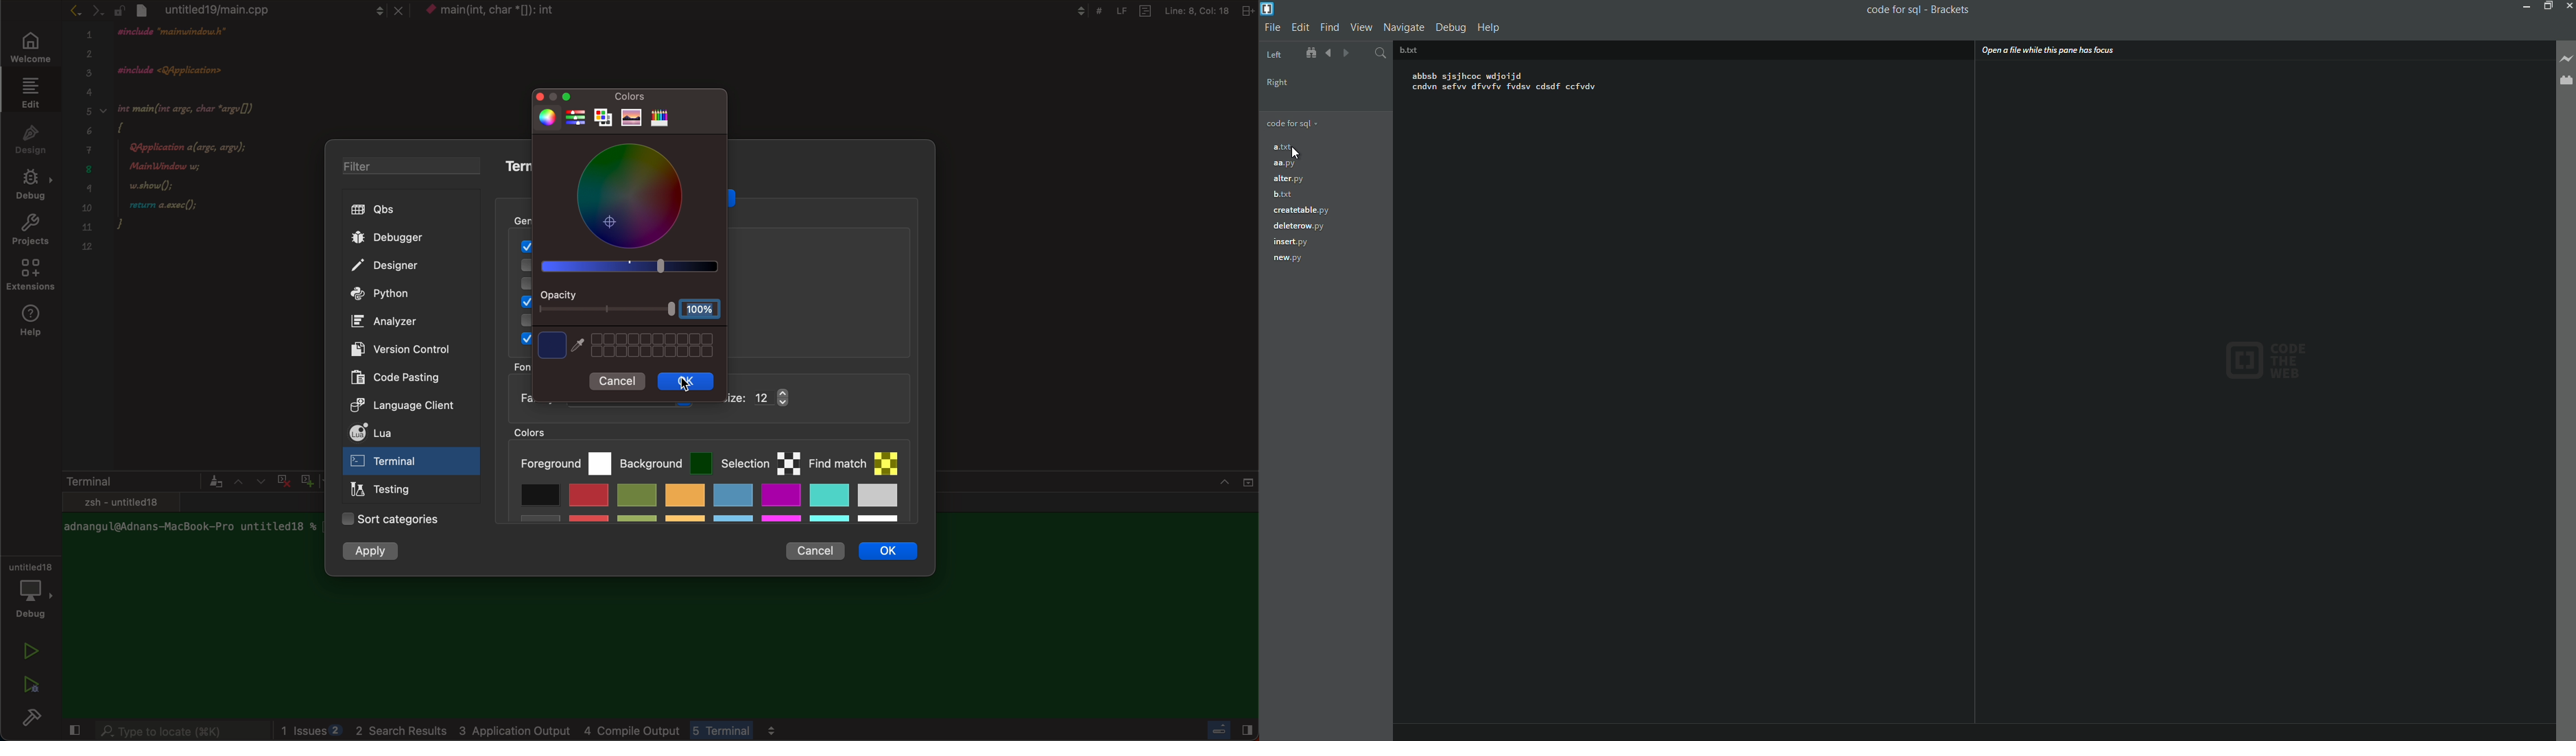 Image resolution: width=2576 pixels, height=756 pixels. I want to click on color list, so click(708, 507).